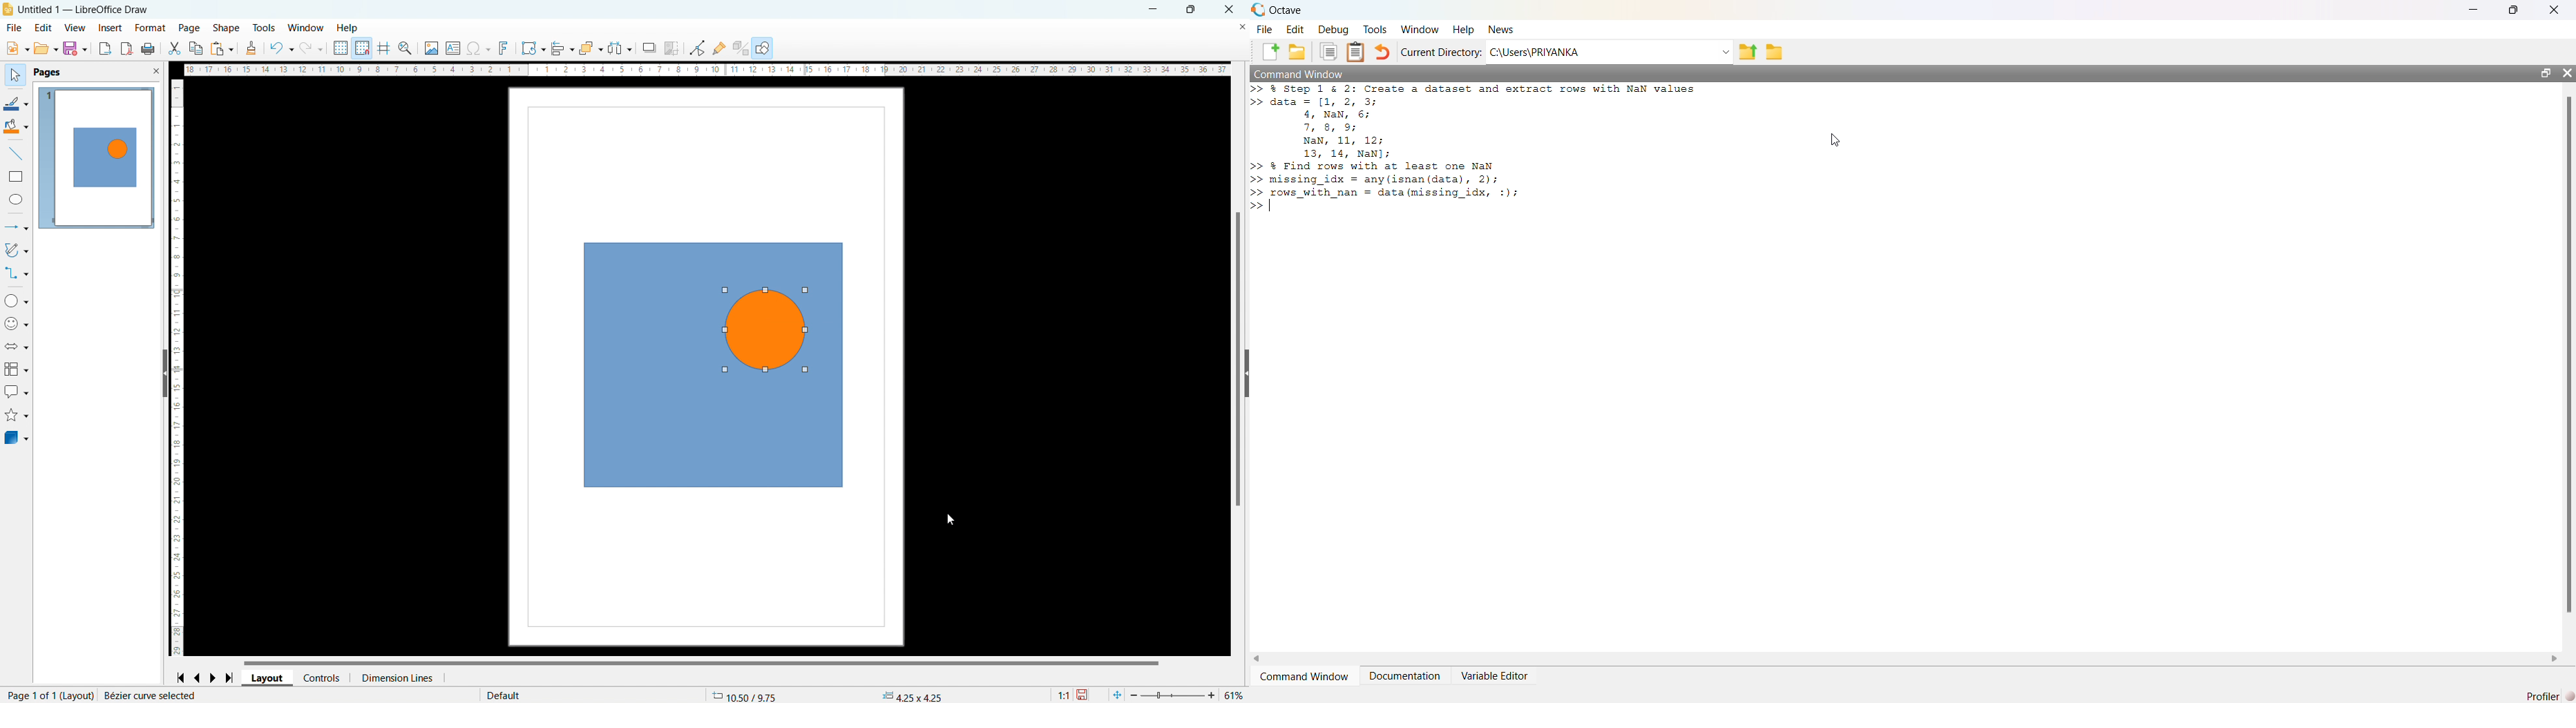 The image size is (2576, 728). I want to click on helplines while moving, so click(384, 48).